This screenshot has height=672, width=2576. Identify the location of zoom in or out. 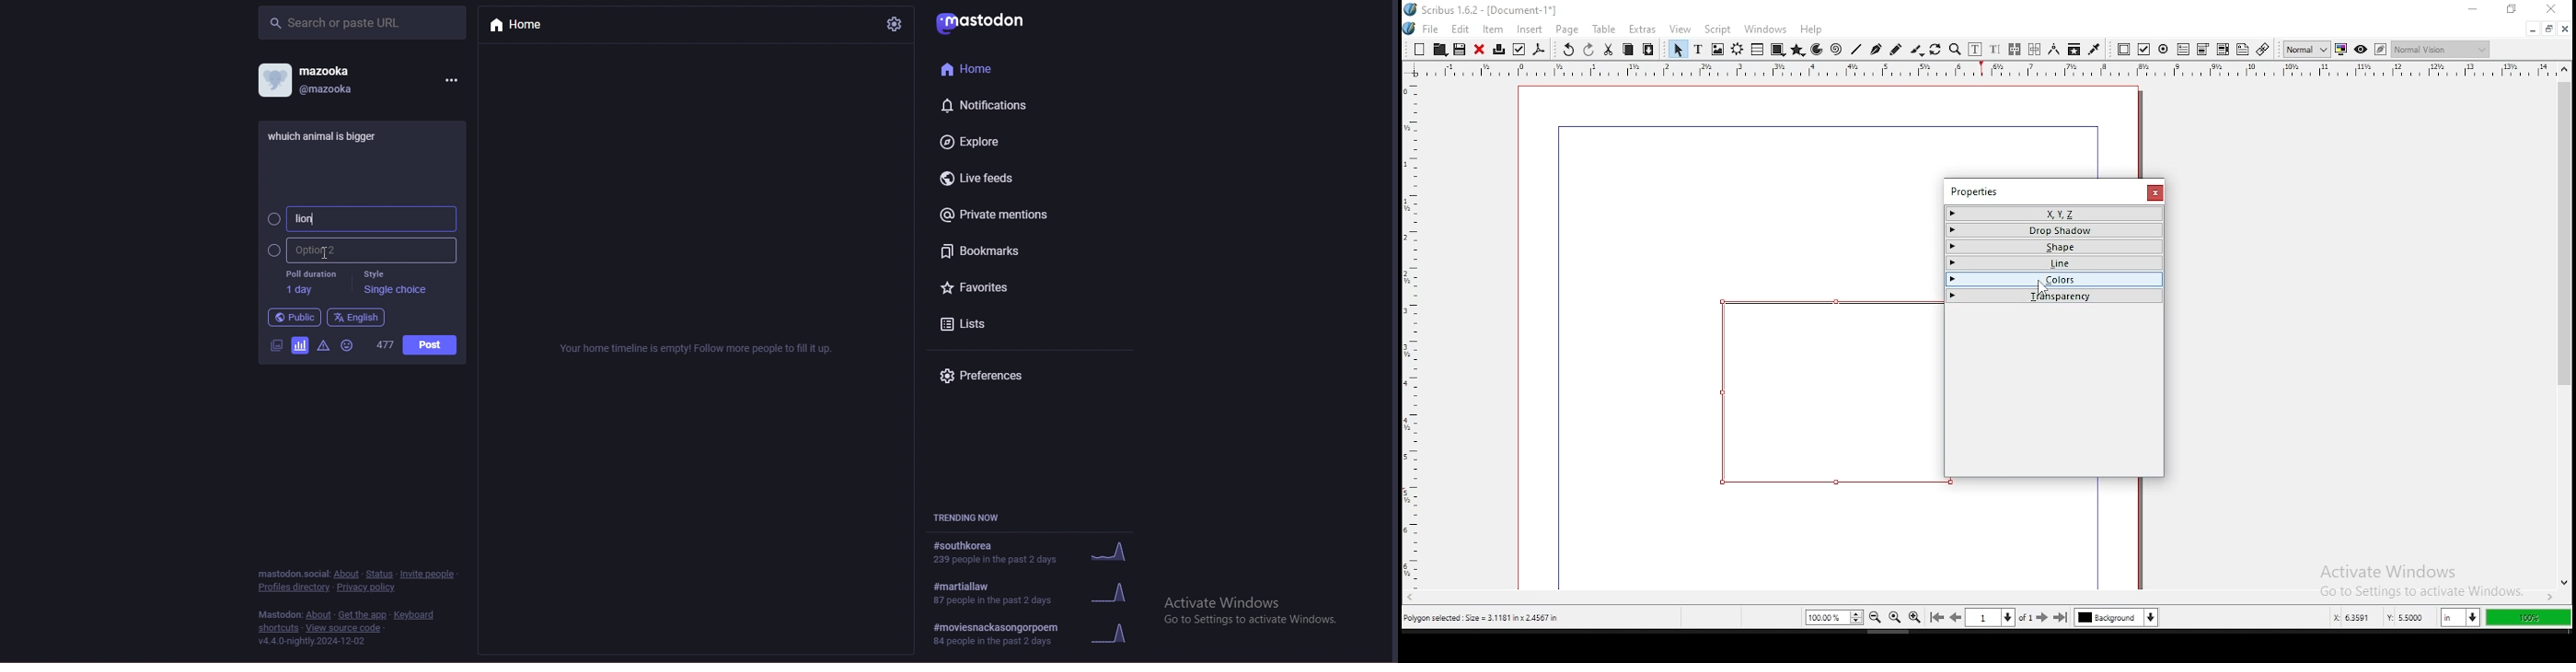
(1955, 50).